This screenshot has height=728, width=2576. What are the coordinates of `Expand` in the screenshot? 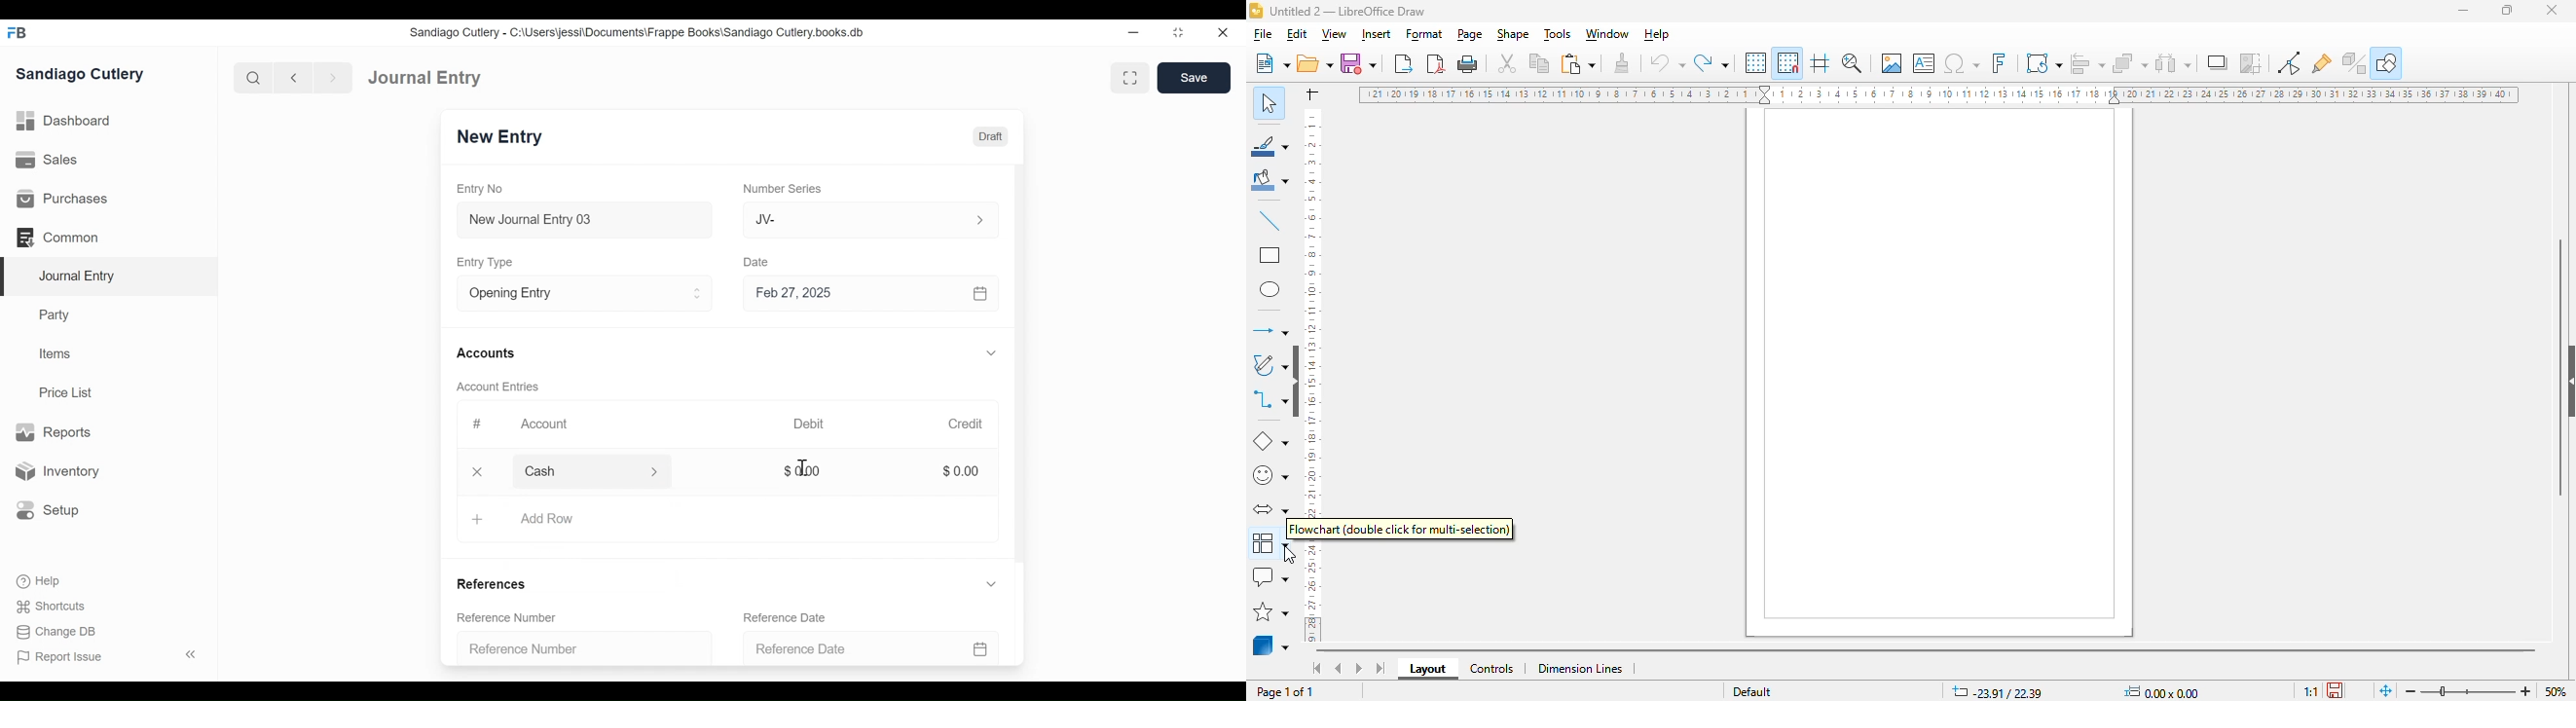 It's located at (992, 583).